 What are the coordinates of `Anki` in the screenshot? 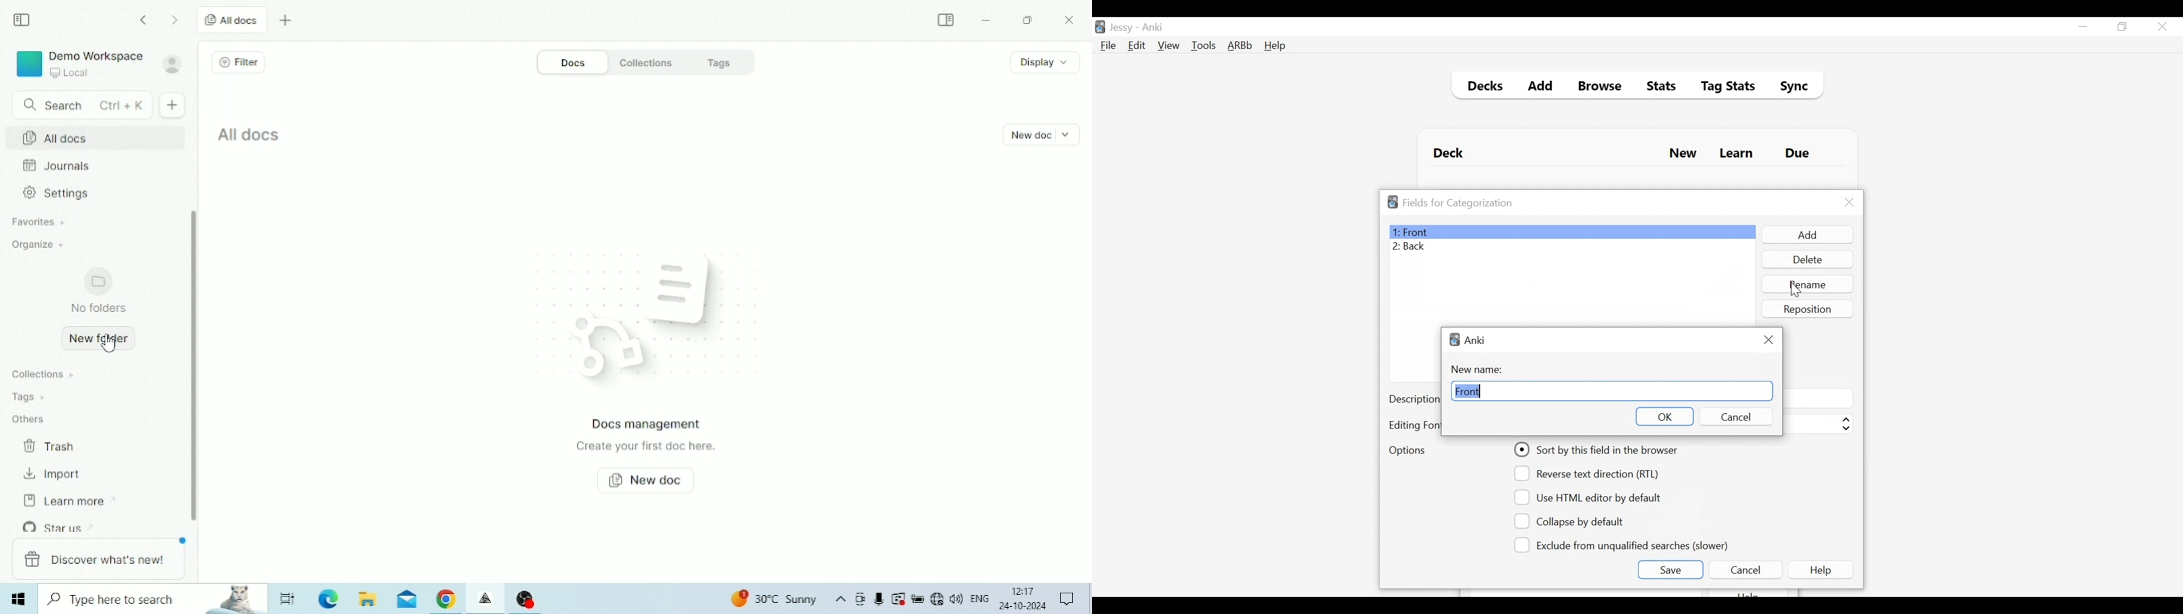 It's located at (1476, 340).